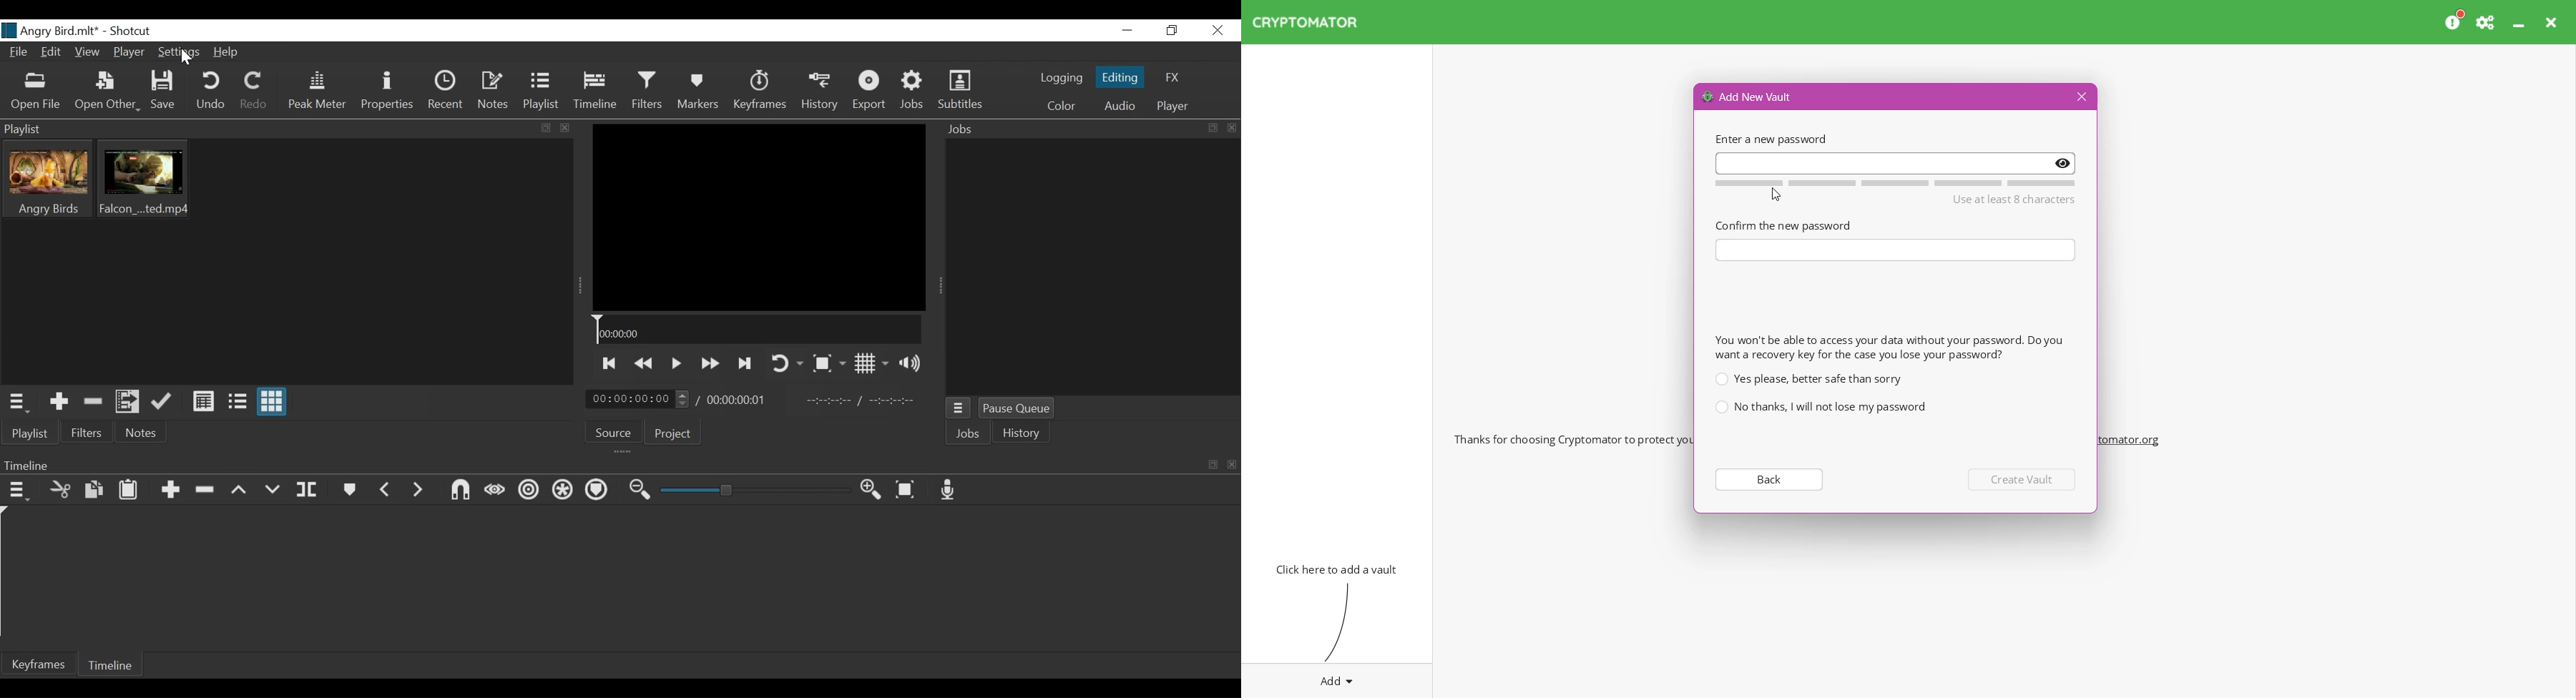 This screenshot has height=700, width=2576. I want to click on Clip, so click(143, 180).